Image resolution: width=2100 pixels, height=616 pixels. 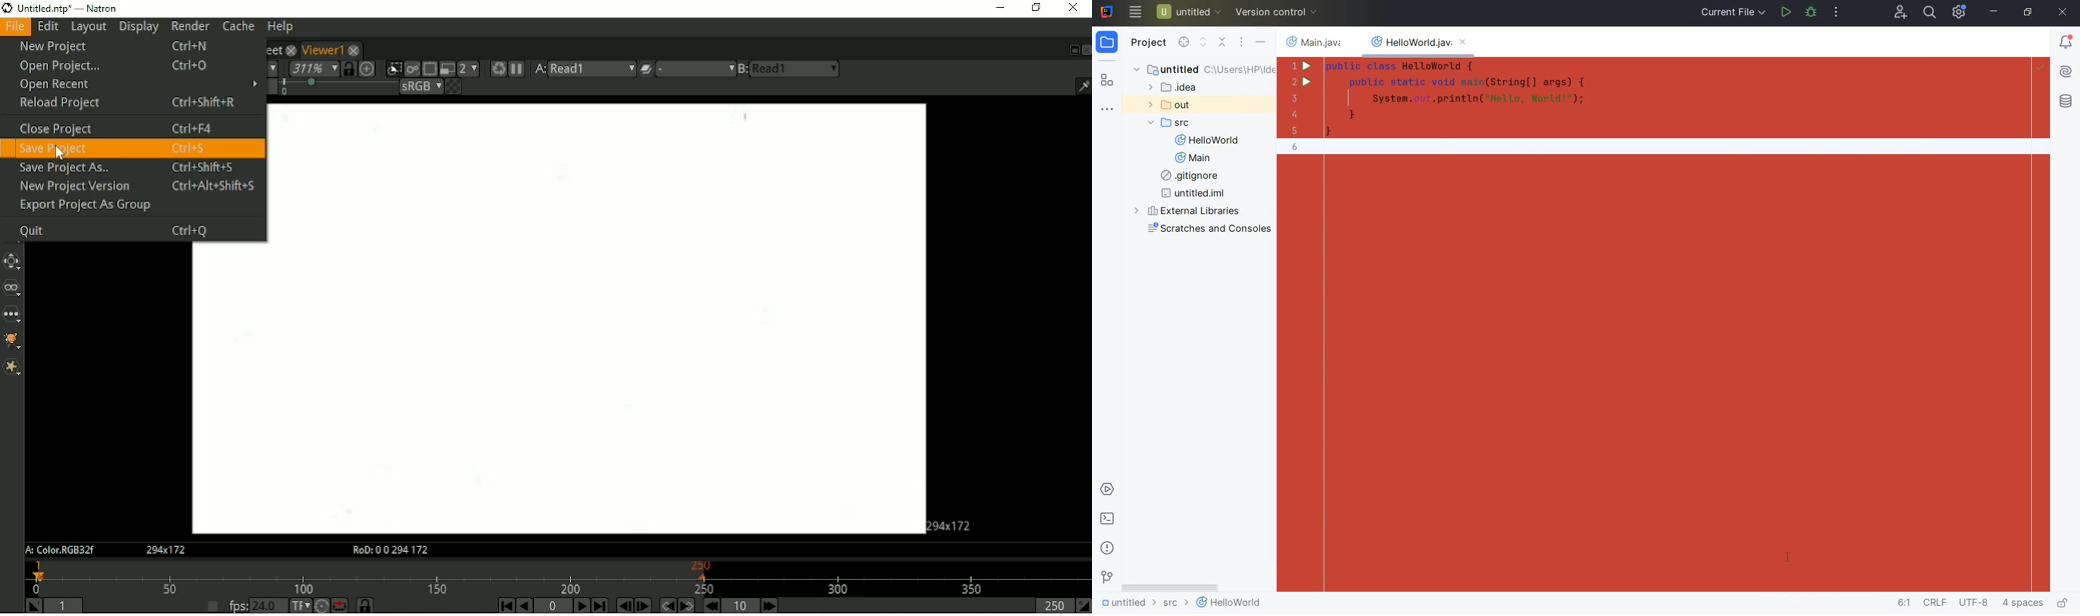 I want to click on HelloWorld, so click(x=1206, y=141).